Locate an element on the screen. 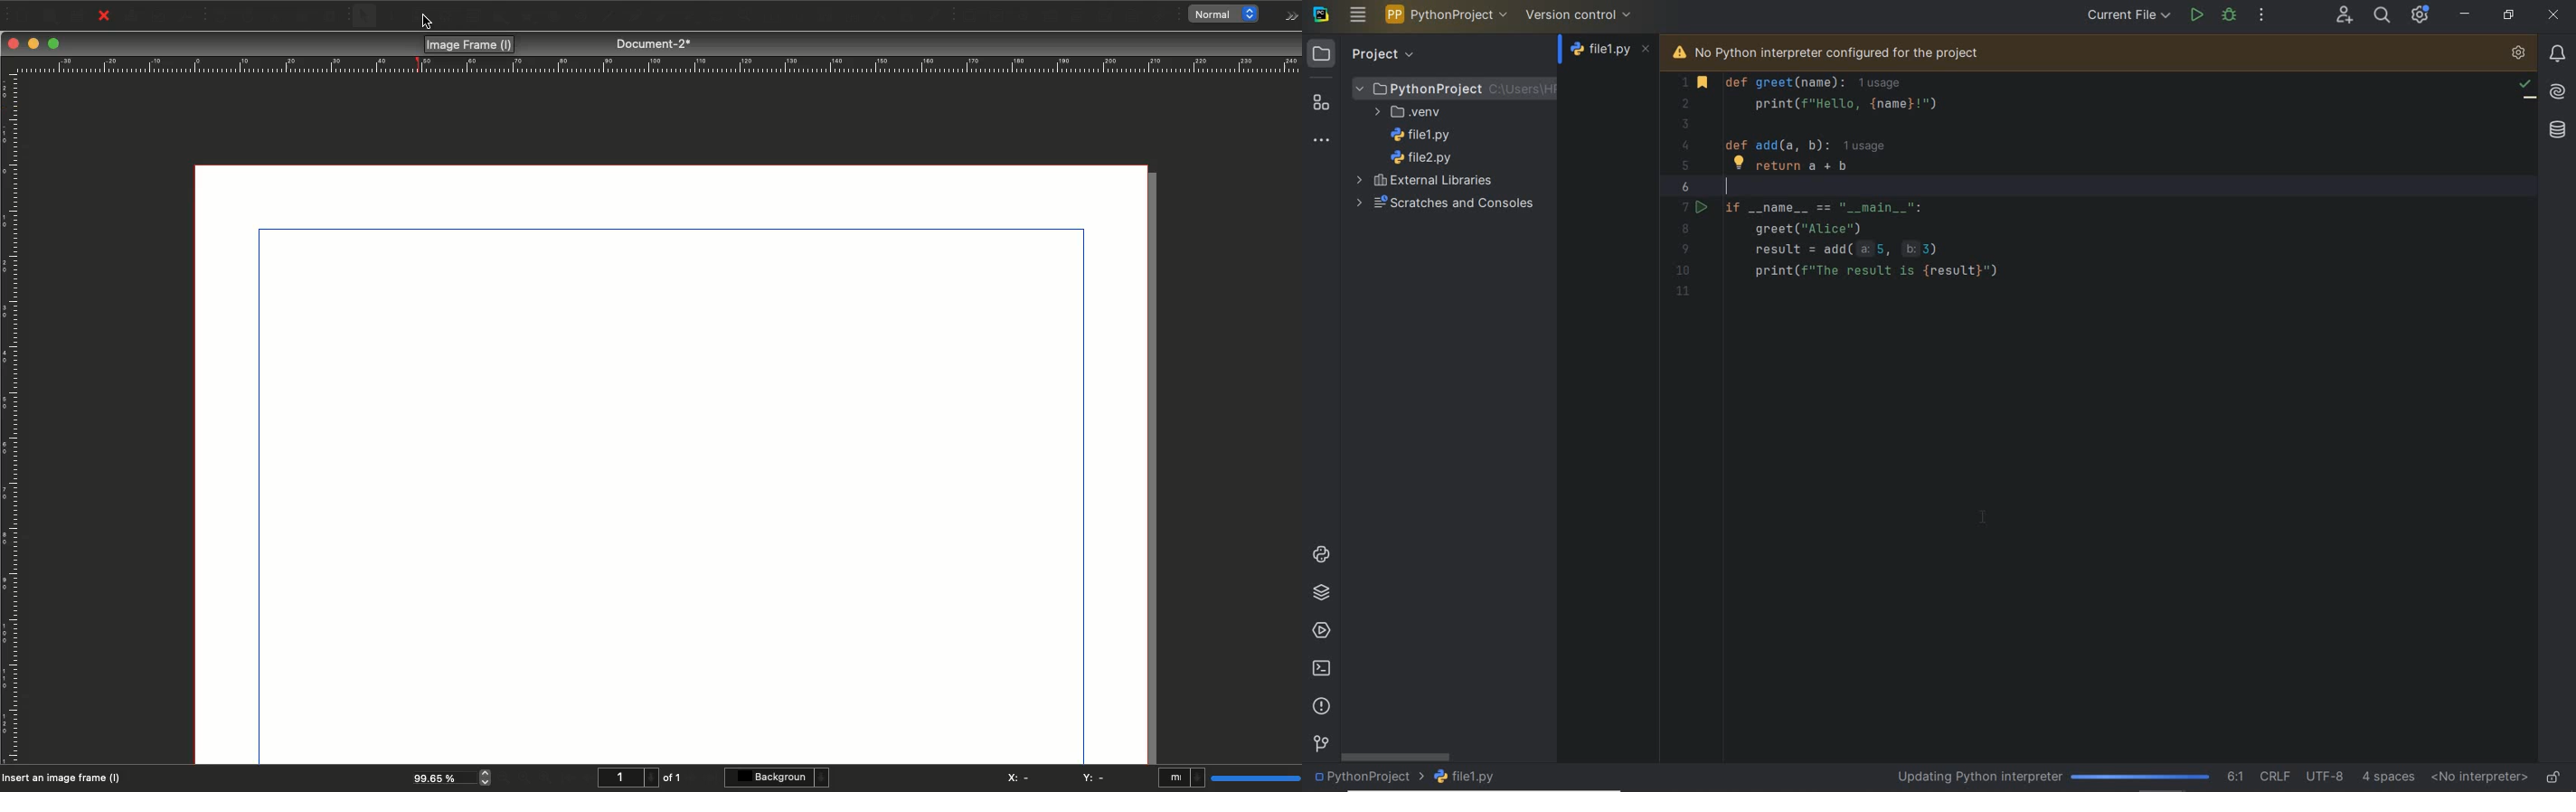 This screenshot has width=2576, height=812. system name is located at coordinates (1321, 14).